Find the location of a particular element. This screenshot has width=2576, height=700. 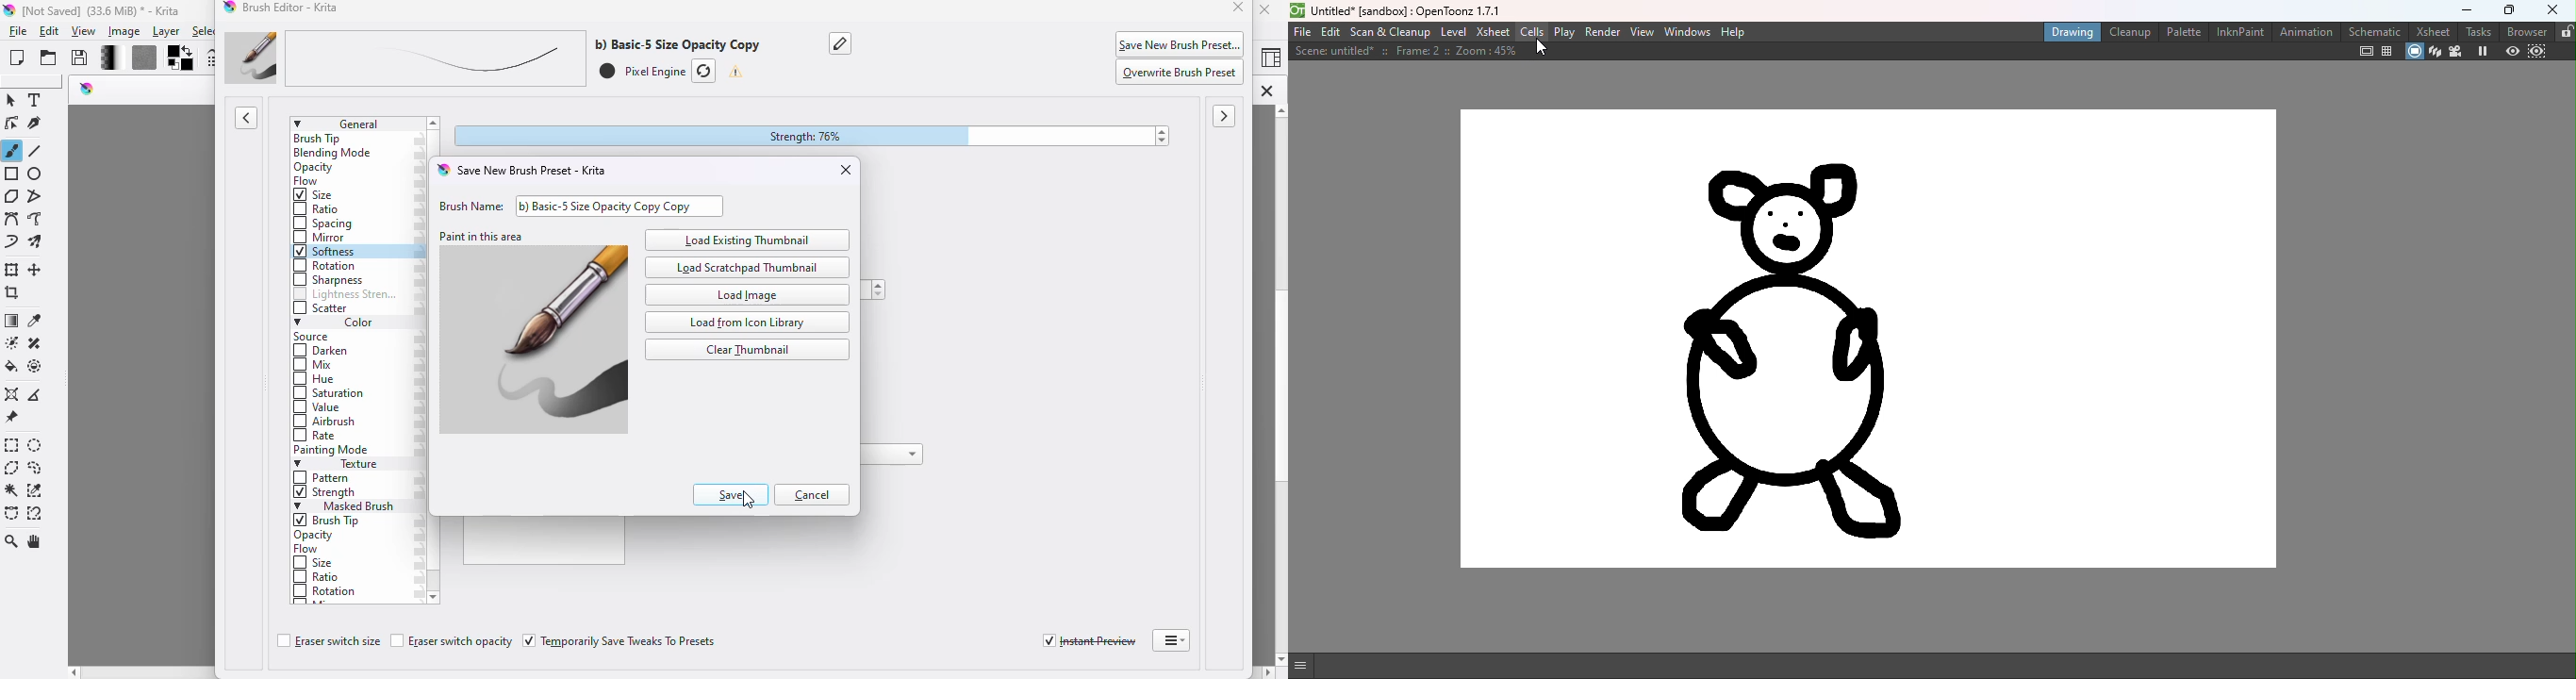

masked brush is located at coordinates (344, 506).